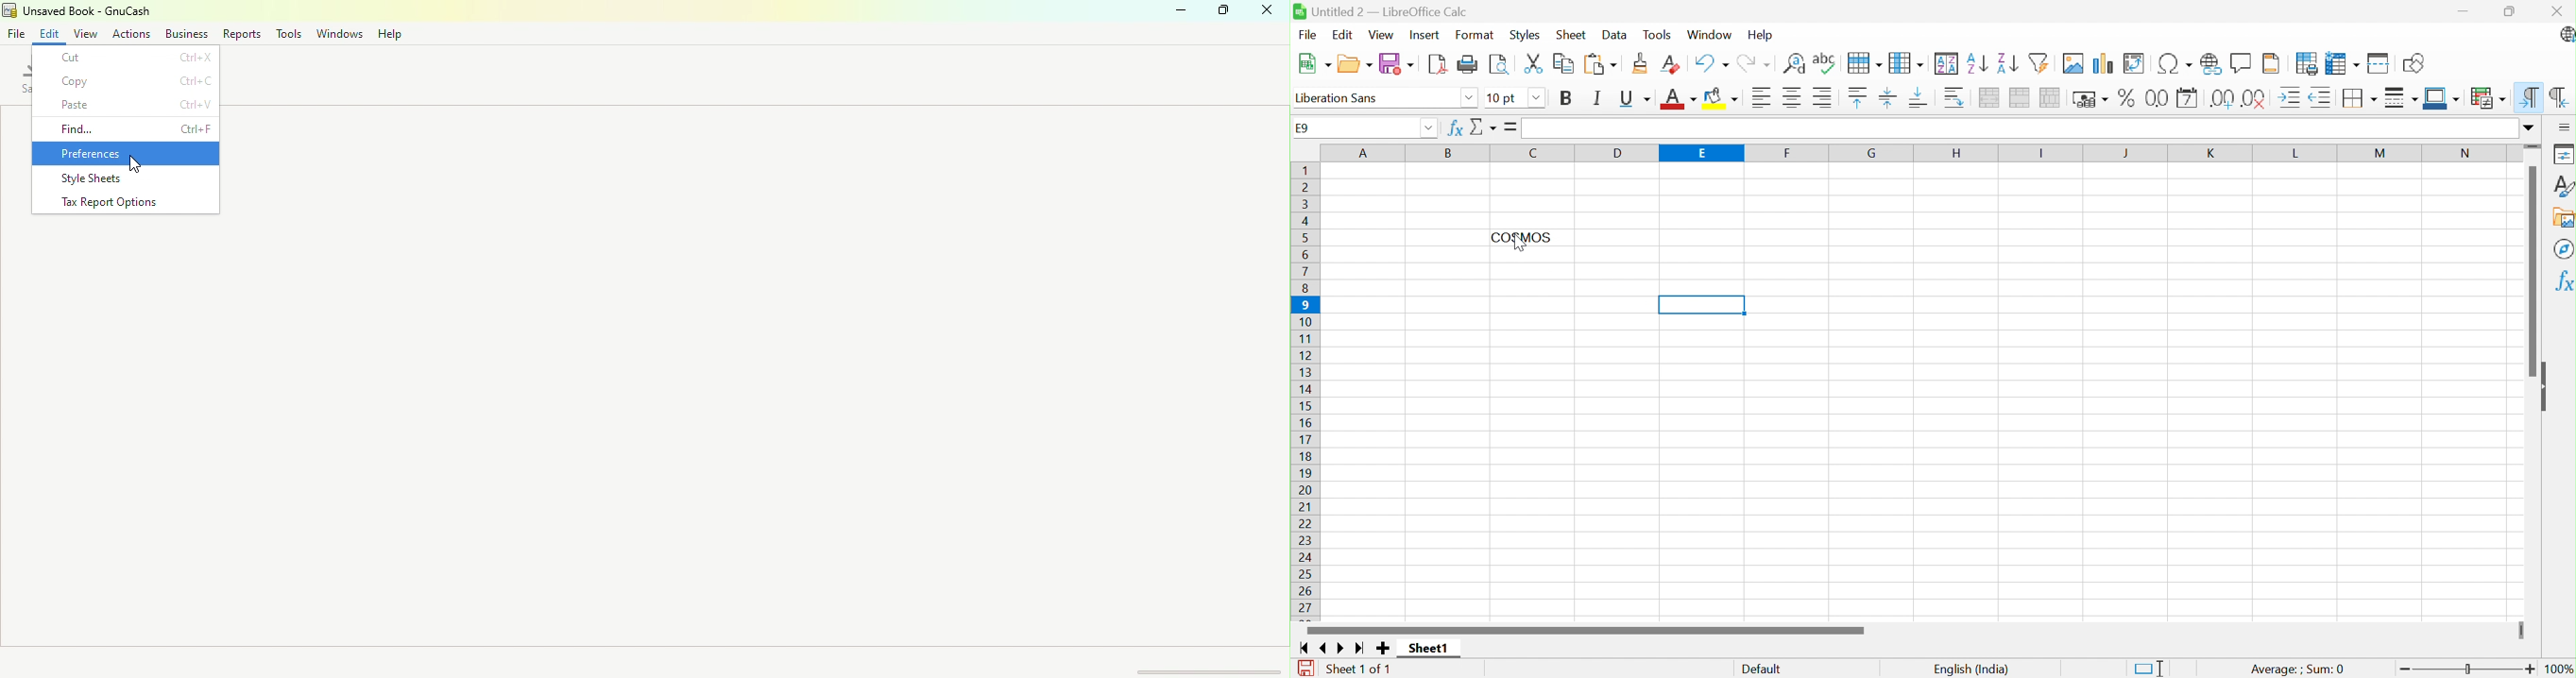  I want to click on Underline, so click(1636, 100).